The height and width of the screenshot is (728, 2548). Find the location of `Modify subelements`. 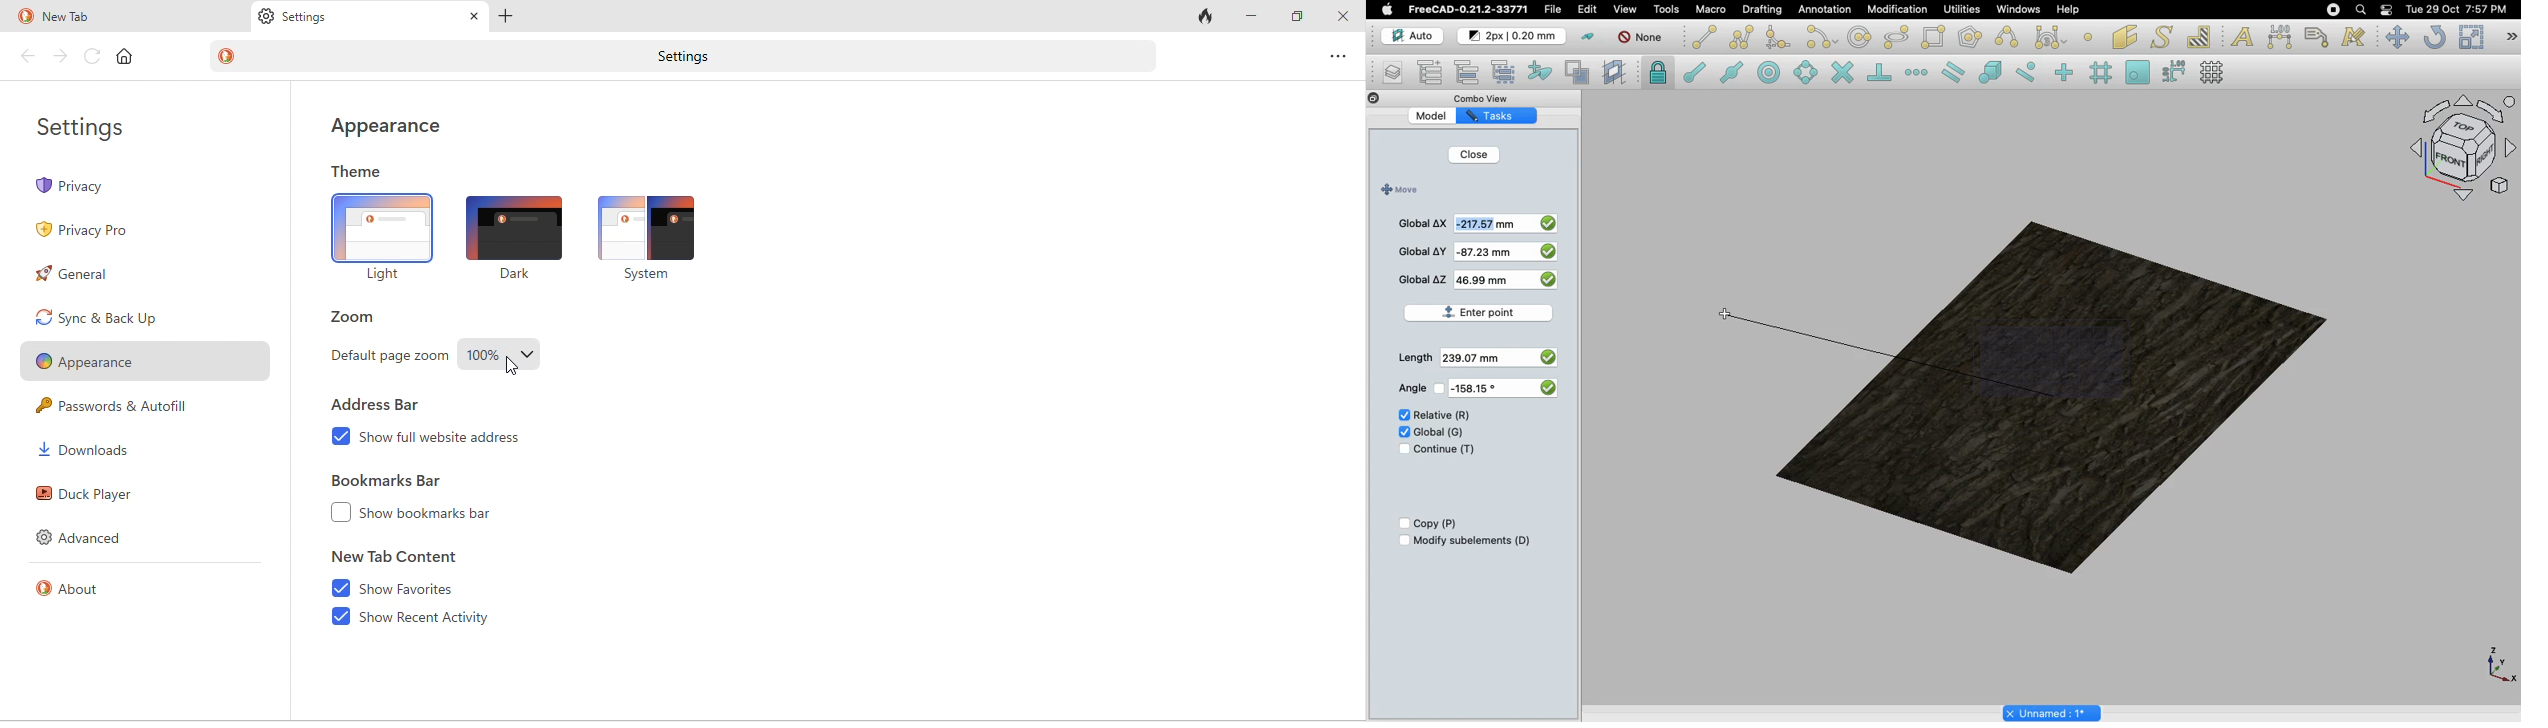

Modify subelements is located at coordinates (1473, 540).